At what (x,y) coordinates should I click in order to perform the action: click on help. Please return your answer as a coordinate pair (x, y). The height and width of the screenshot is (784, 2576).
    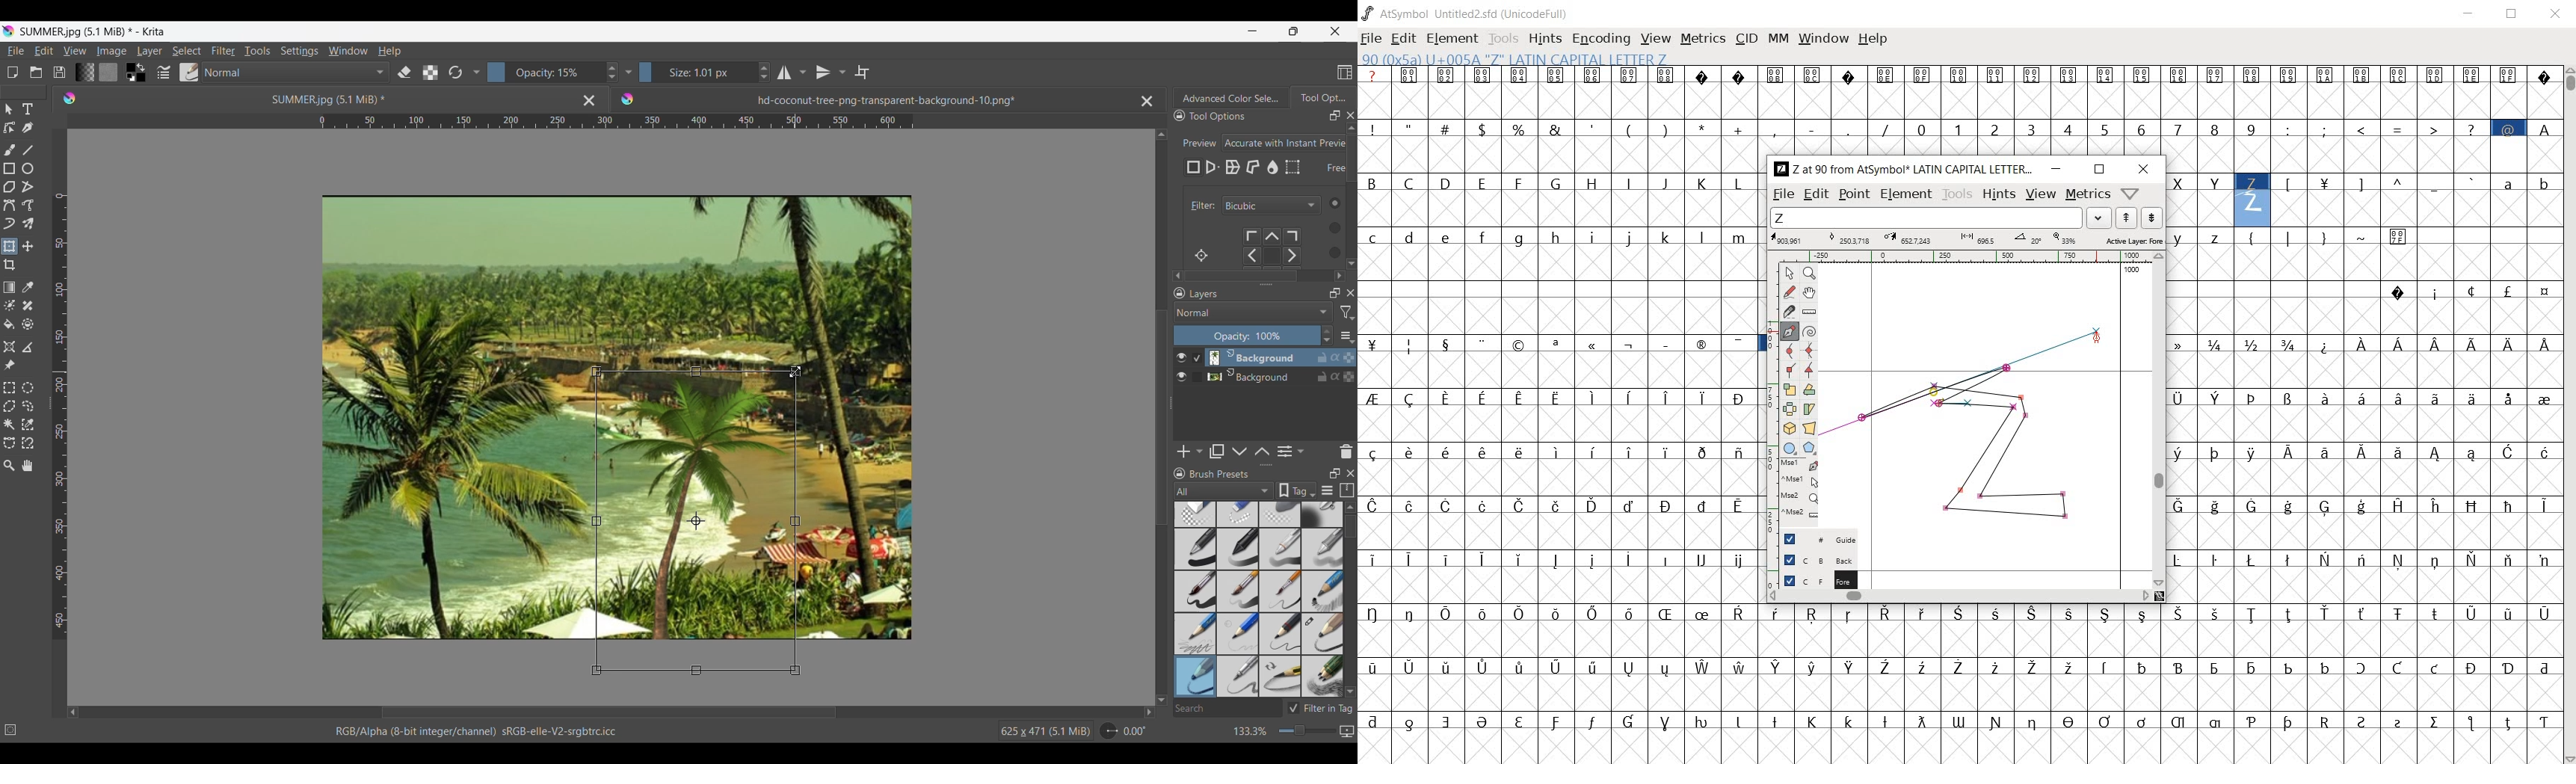
    Looking at the image, I should click on (1874, 39).